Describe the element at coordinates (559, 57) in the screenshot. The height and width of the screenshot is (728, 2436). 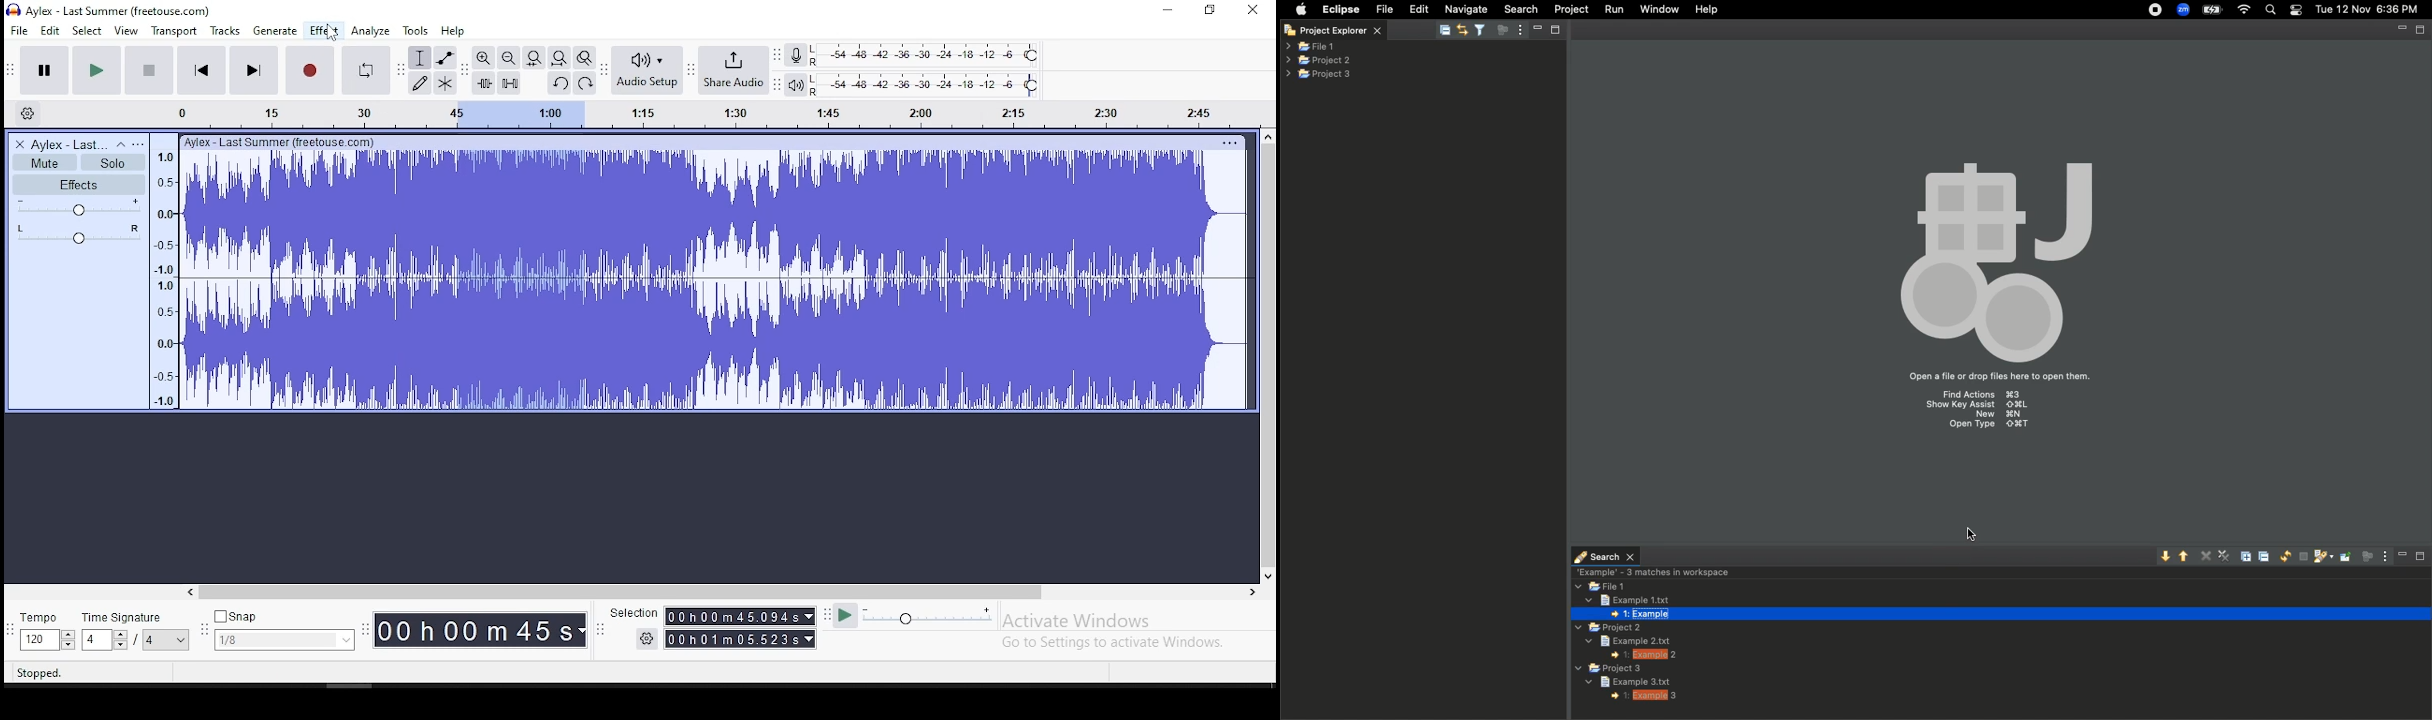
I see `fit project to width` at that location.